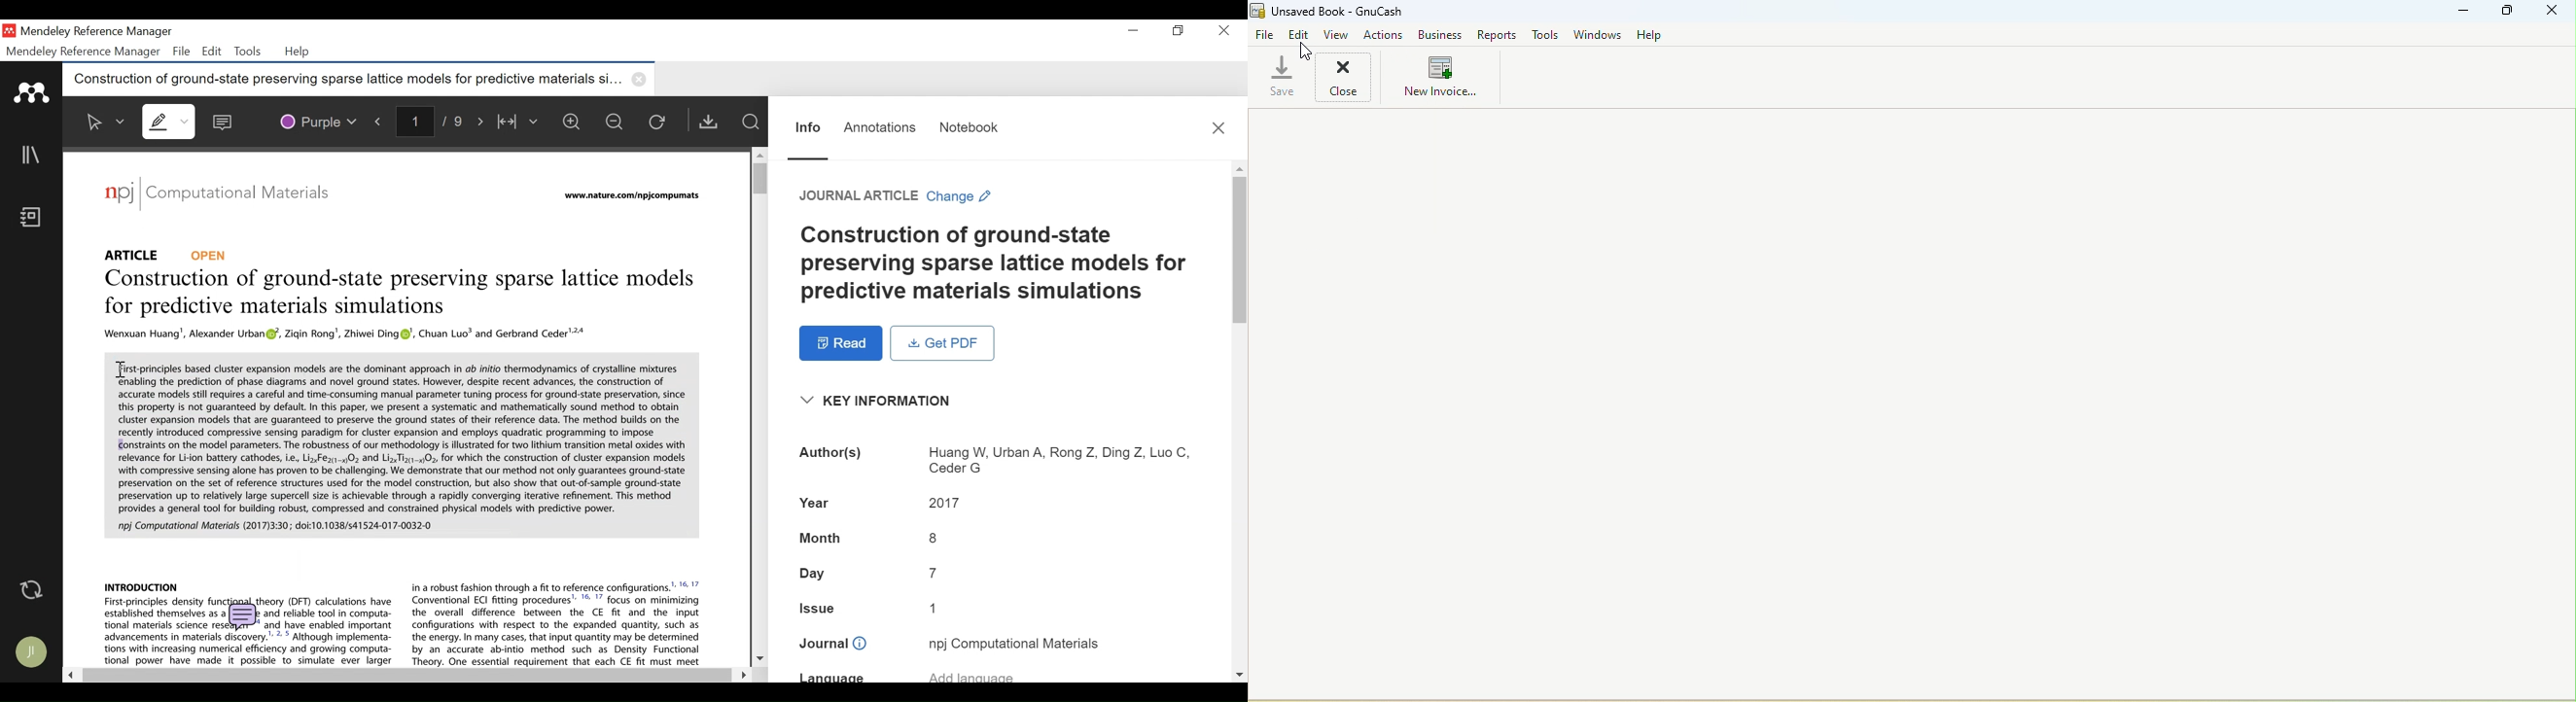 This screenshot has height=728, width=2576. I want to click on Zoom out, so click(616, 121).